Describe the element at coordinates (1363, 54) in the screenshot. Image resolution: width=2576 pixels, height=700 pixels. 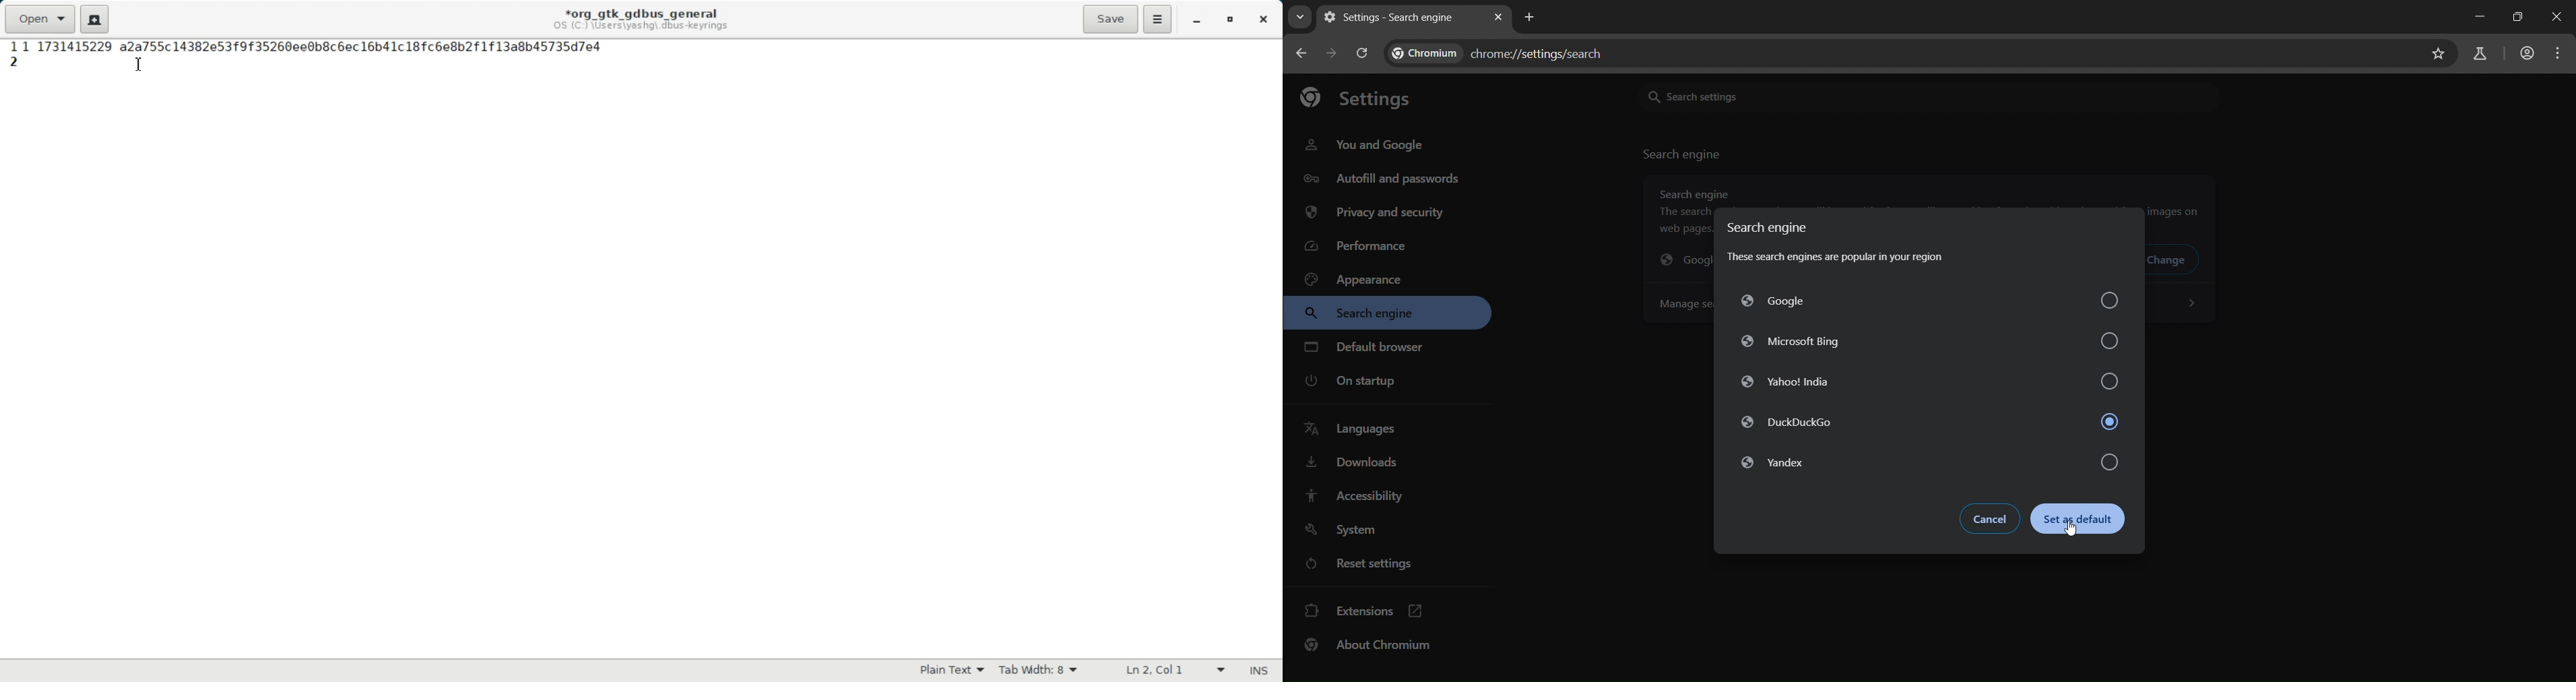
I see `reload page` at that location.